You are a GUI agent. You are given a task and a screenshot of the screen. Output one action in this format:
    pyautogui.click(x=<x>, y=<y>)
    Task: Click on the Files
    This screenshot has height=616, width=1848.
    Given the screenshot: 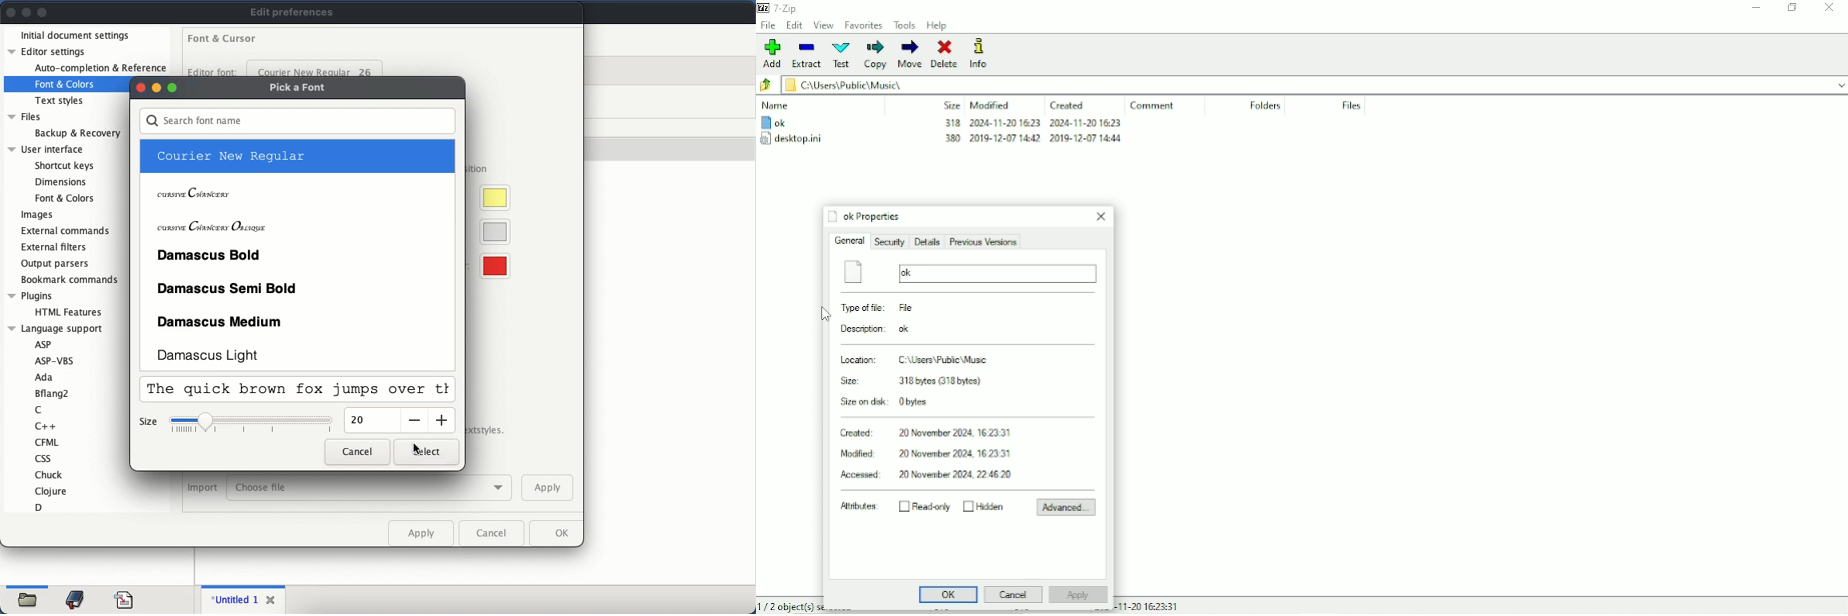 What is the action you would take?
    pyautogui.click(x=25, y=116)
    